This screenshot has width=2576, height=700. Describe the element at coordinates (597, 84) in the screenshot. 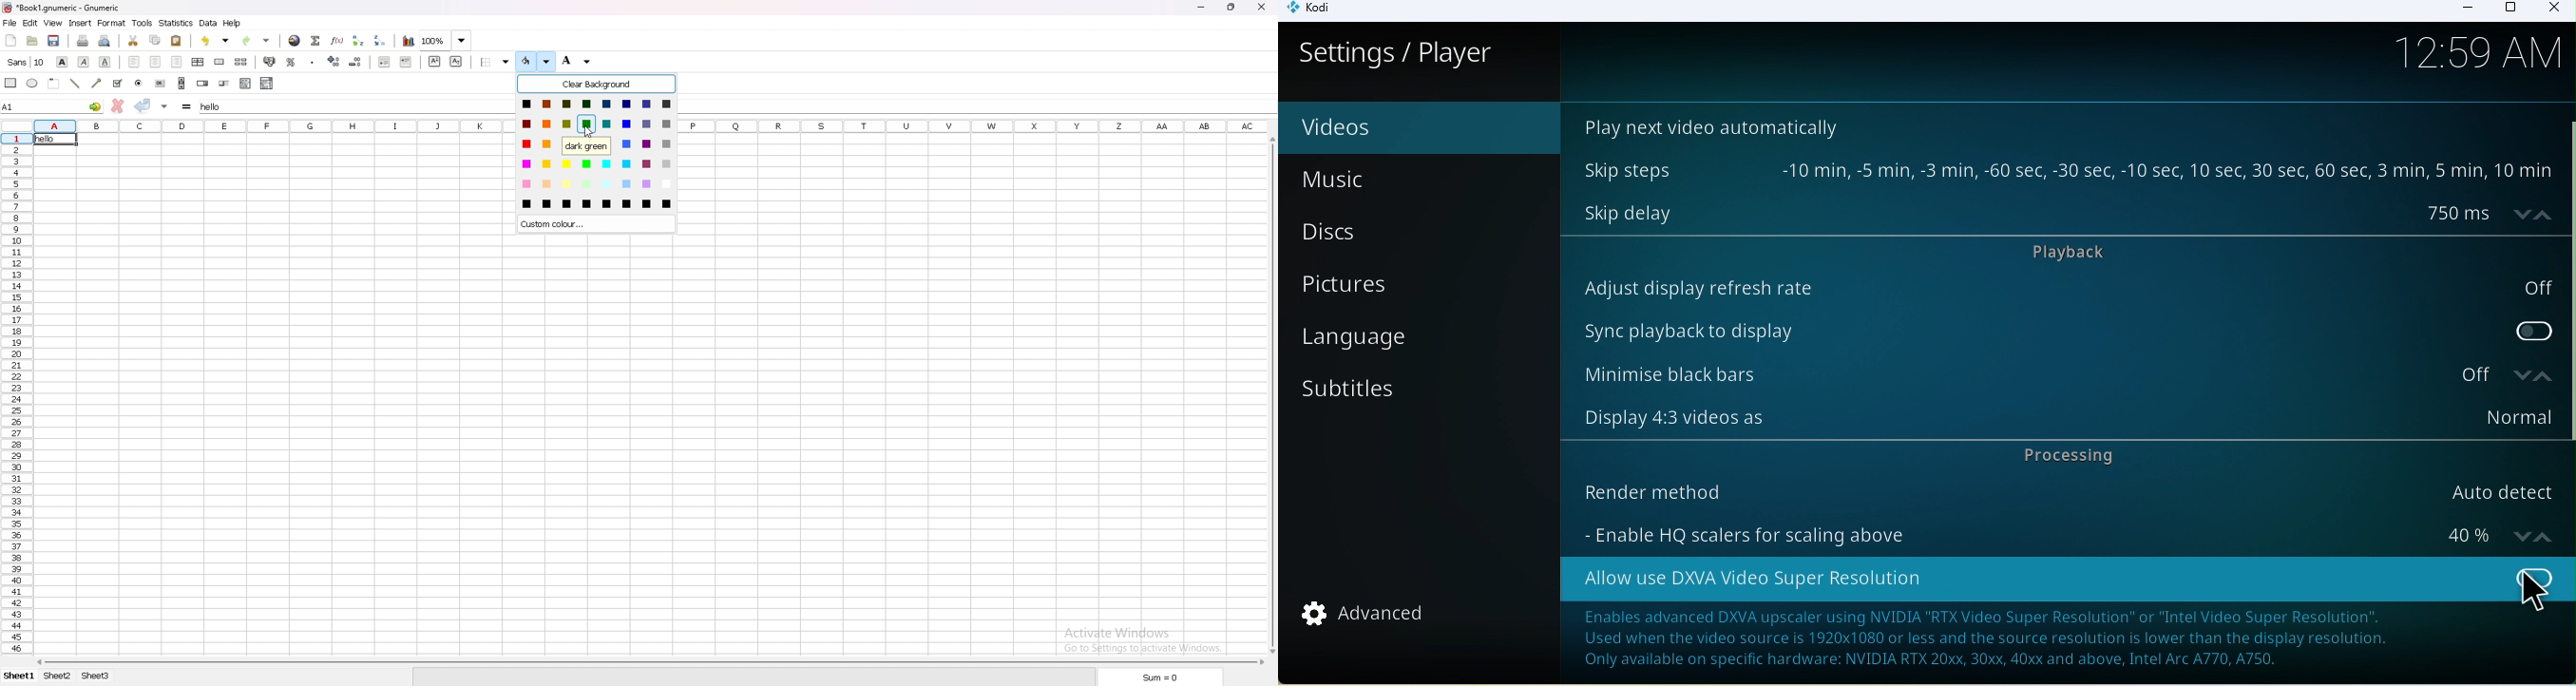

I see `clear background` at that location.